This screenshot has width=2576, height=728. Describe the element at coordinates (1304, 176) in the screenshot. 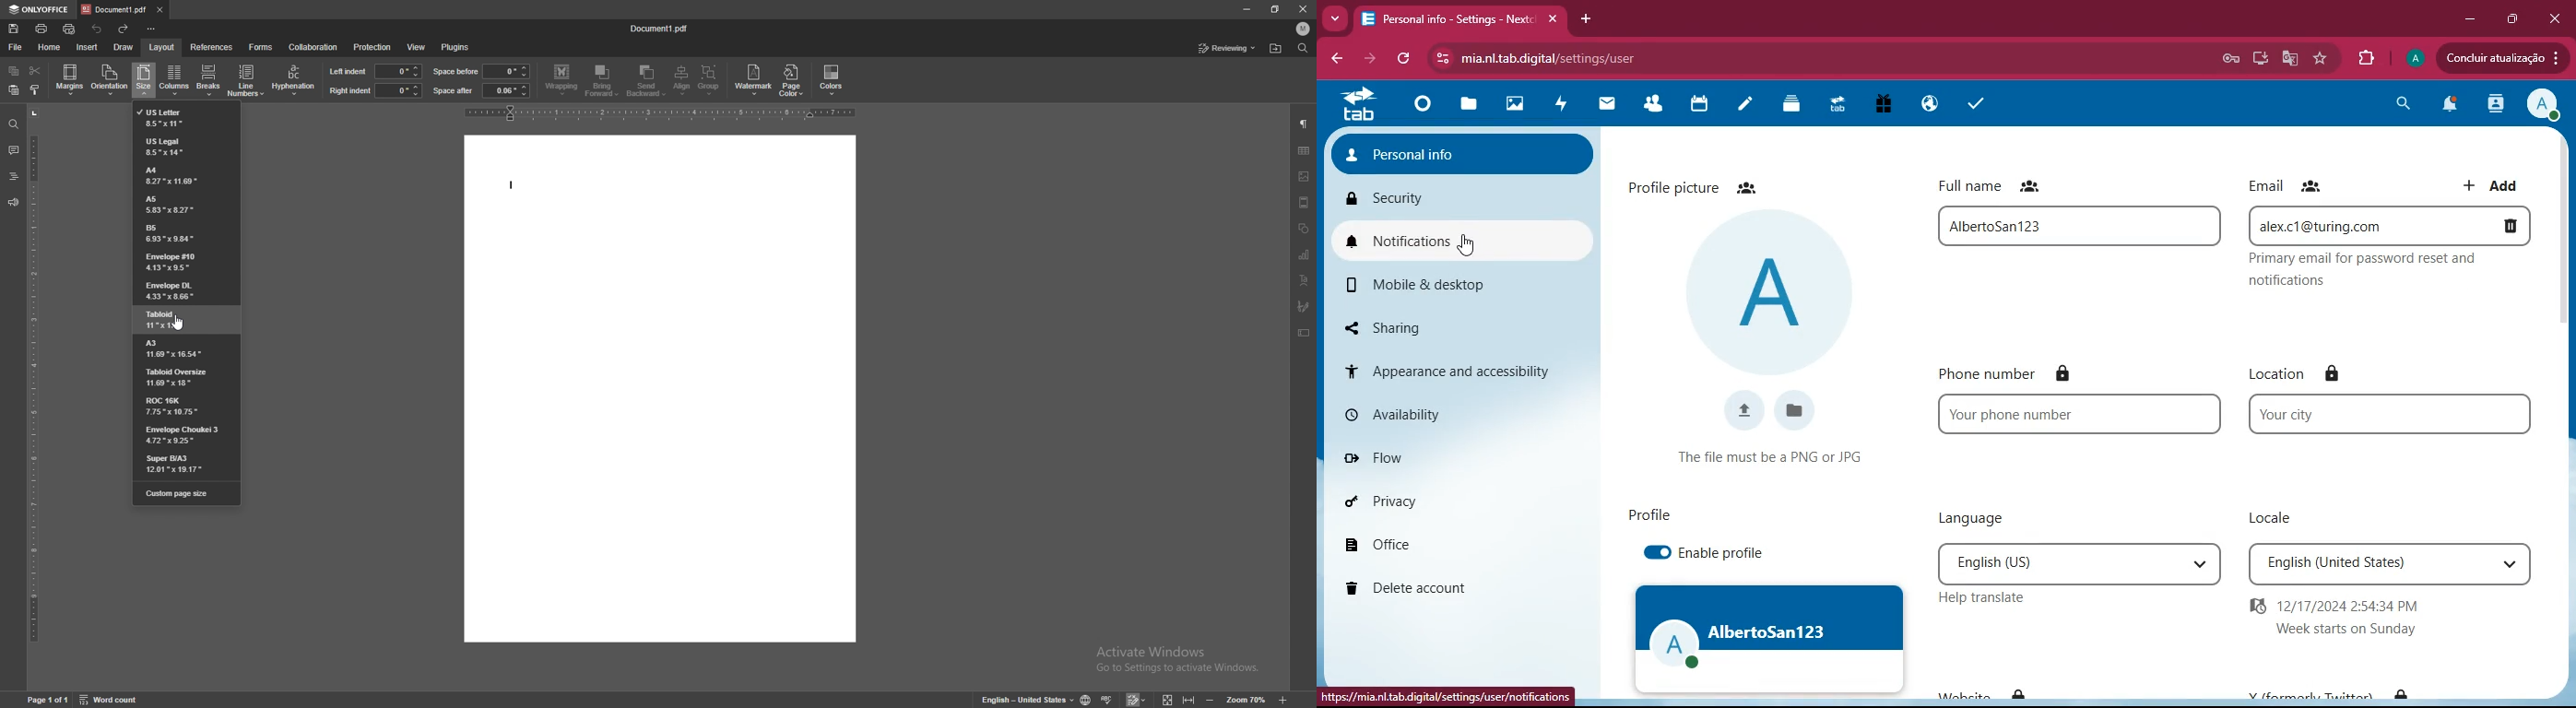

I see `image` at that location.